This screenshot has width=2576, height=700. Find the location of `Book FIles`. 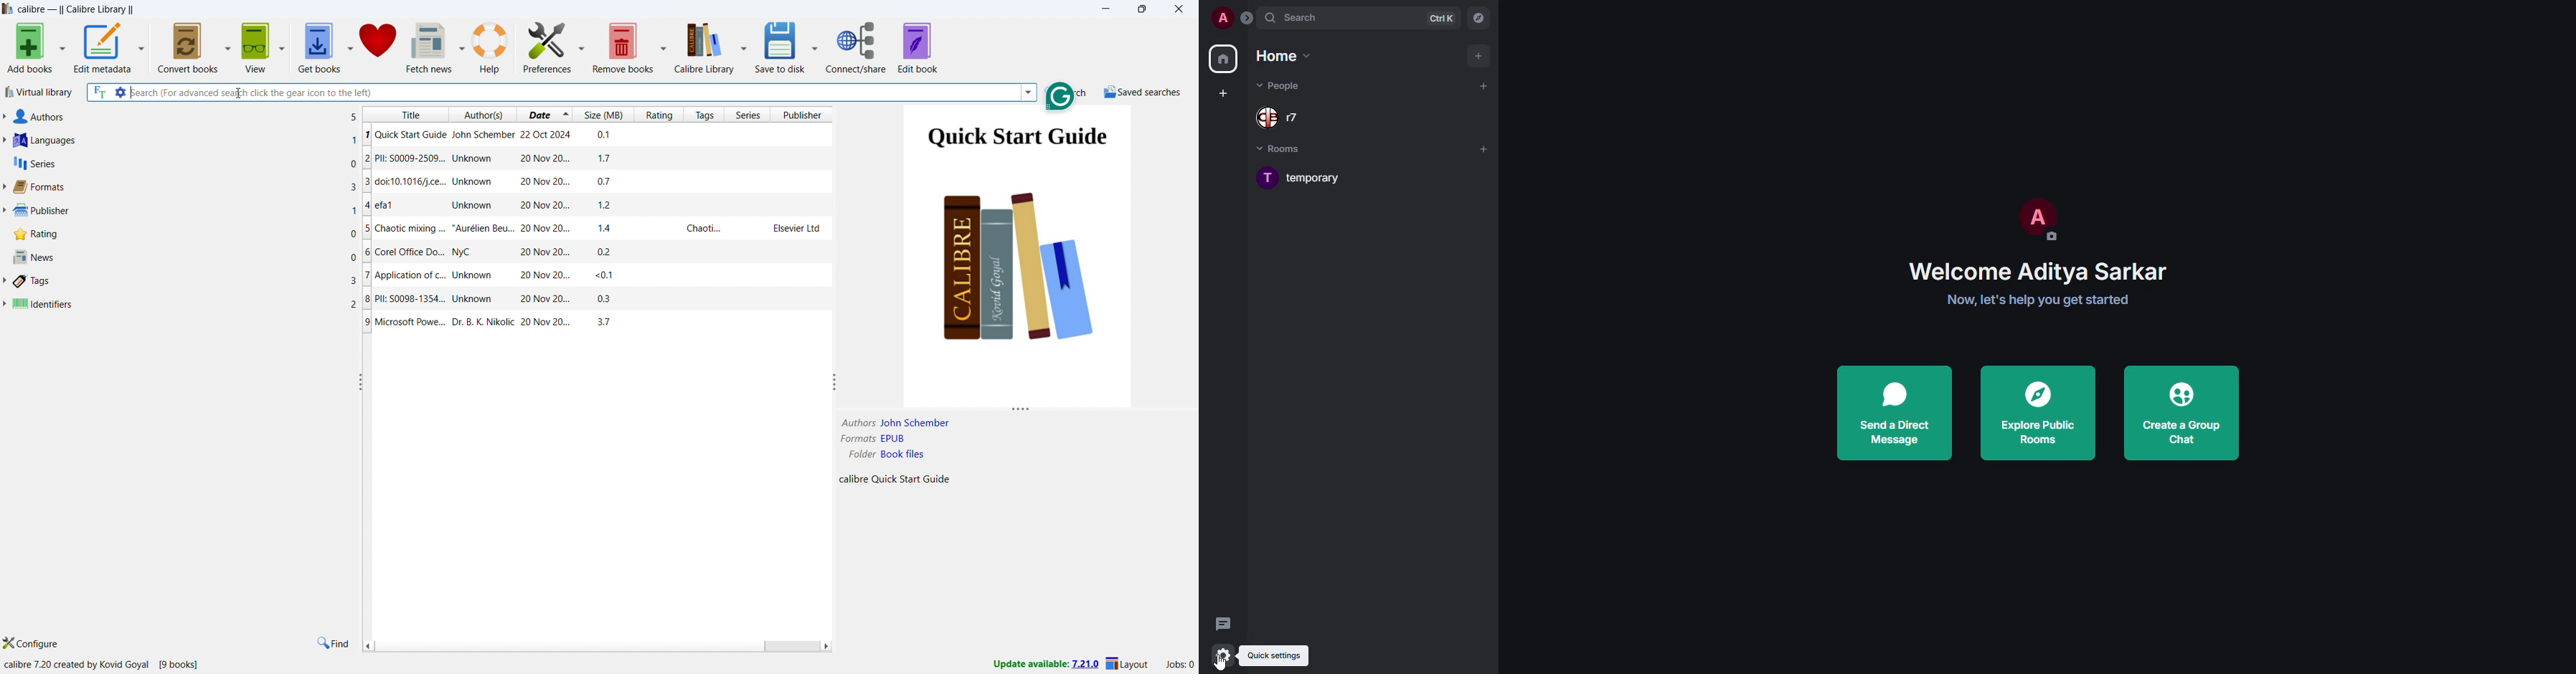

Book FIles is located at coordinates (908, 456).